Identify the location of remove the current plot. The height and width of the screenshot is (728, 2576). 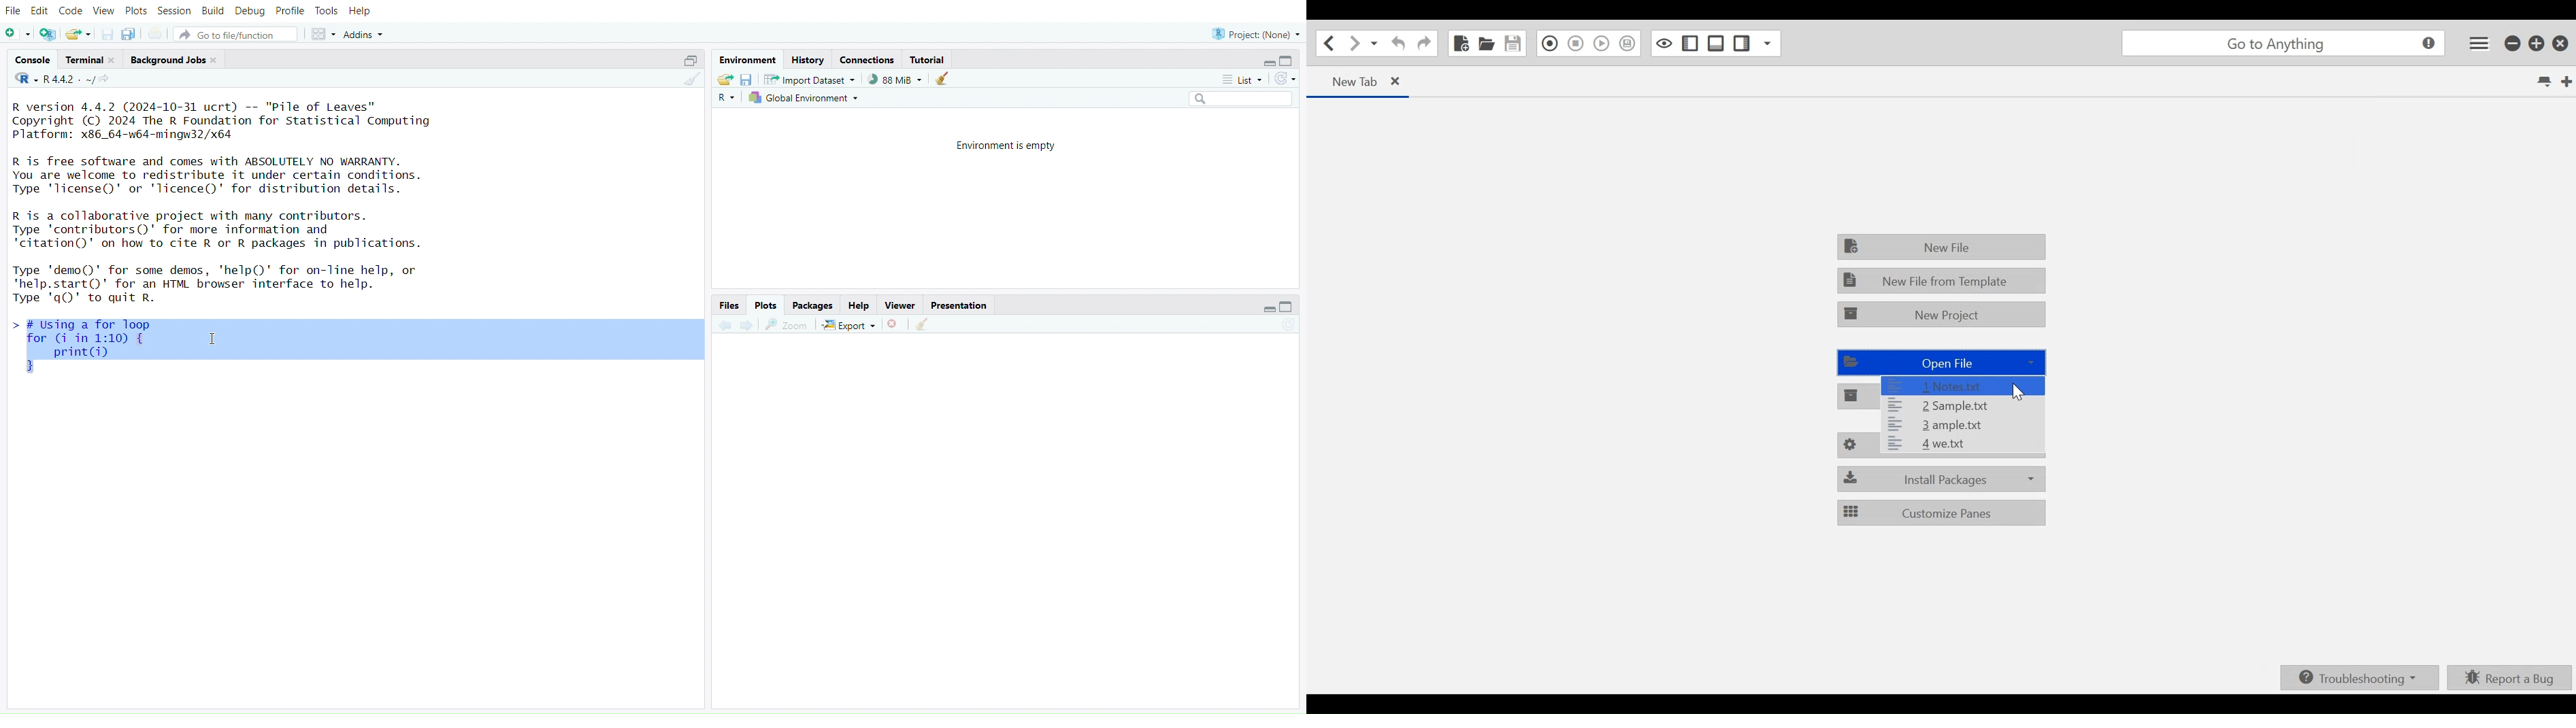
(893, 326).